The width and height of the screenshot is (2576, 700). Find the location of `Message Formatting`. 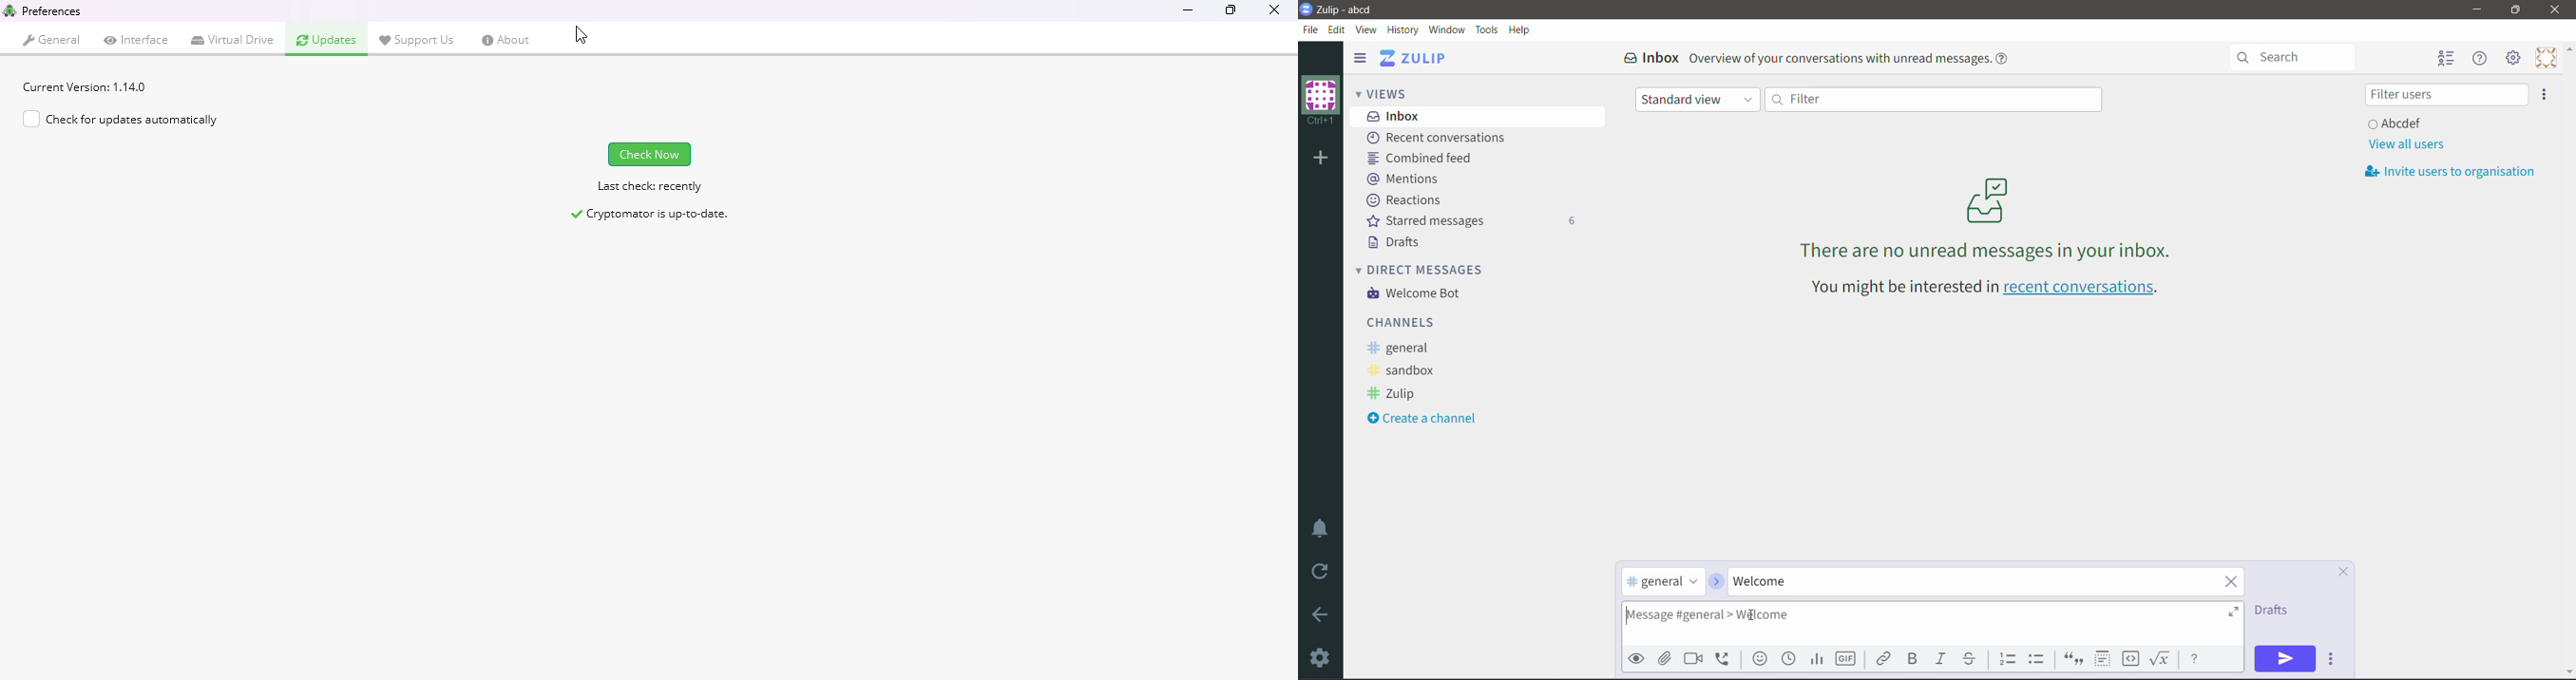

Message Formatting is located at coordinates (2195, 657).